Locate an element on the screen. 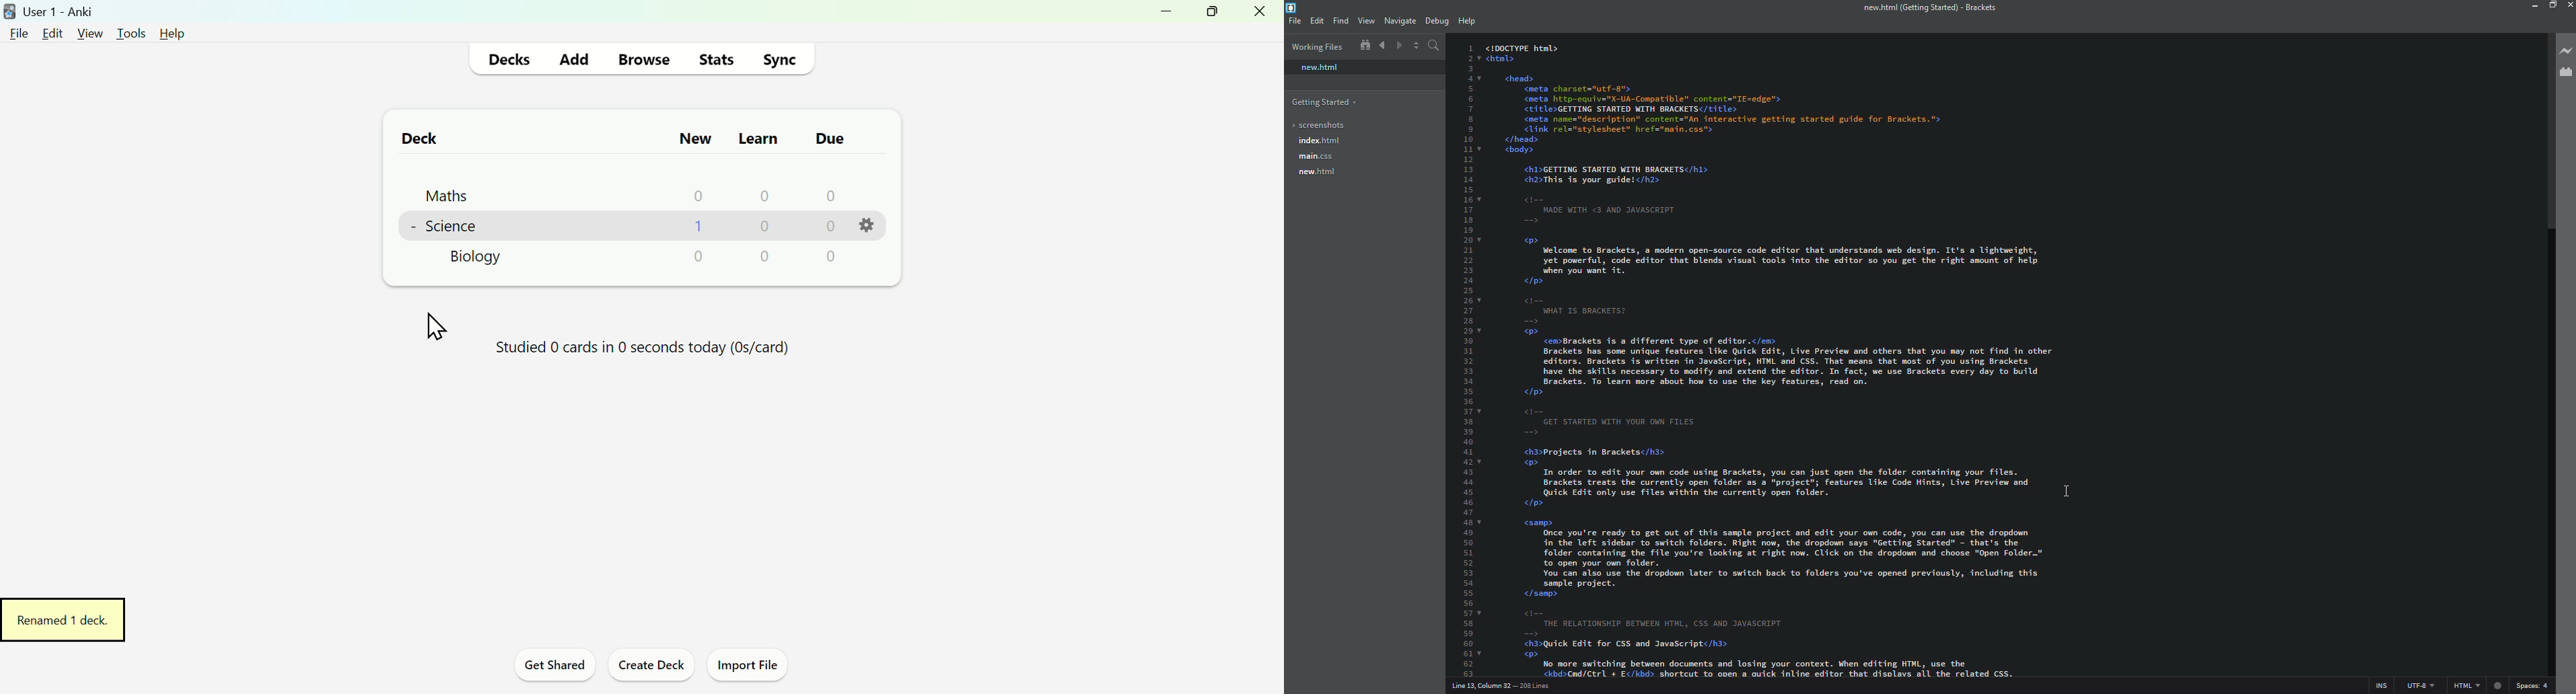 The image size is (2576, 700). Tools is located at coordinates (126, 30).